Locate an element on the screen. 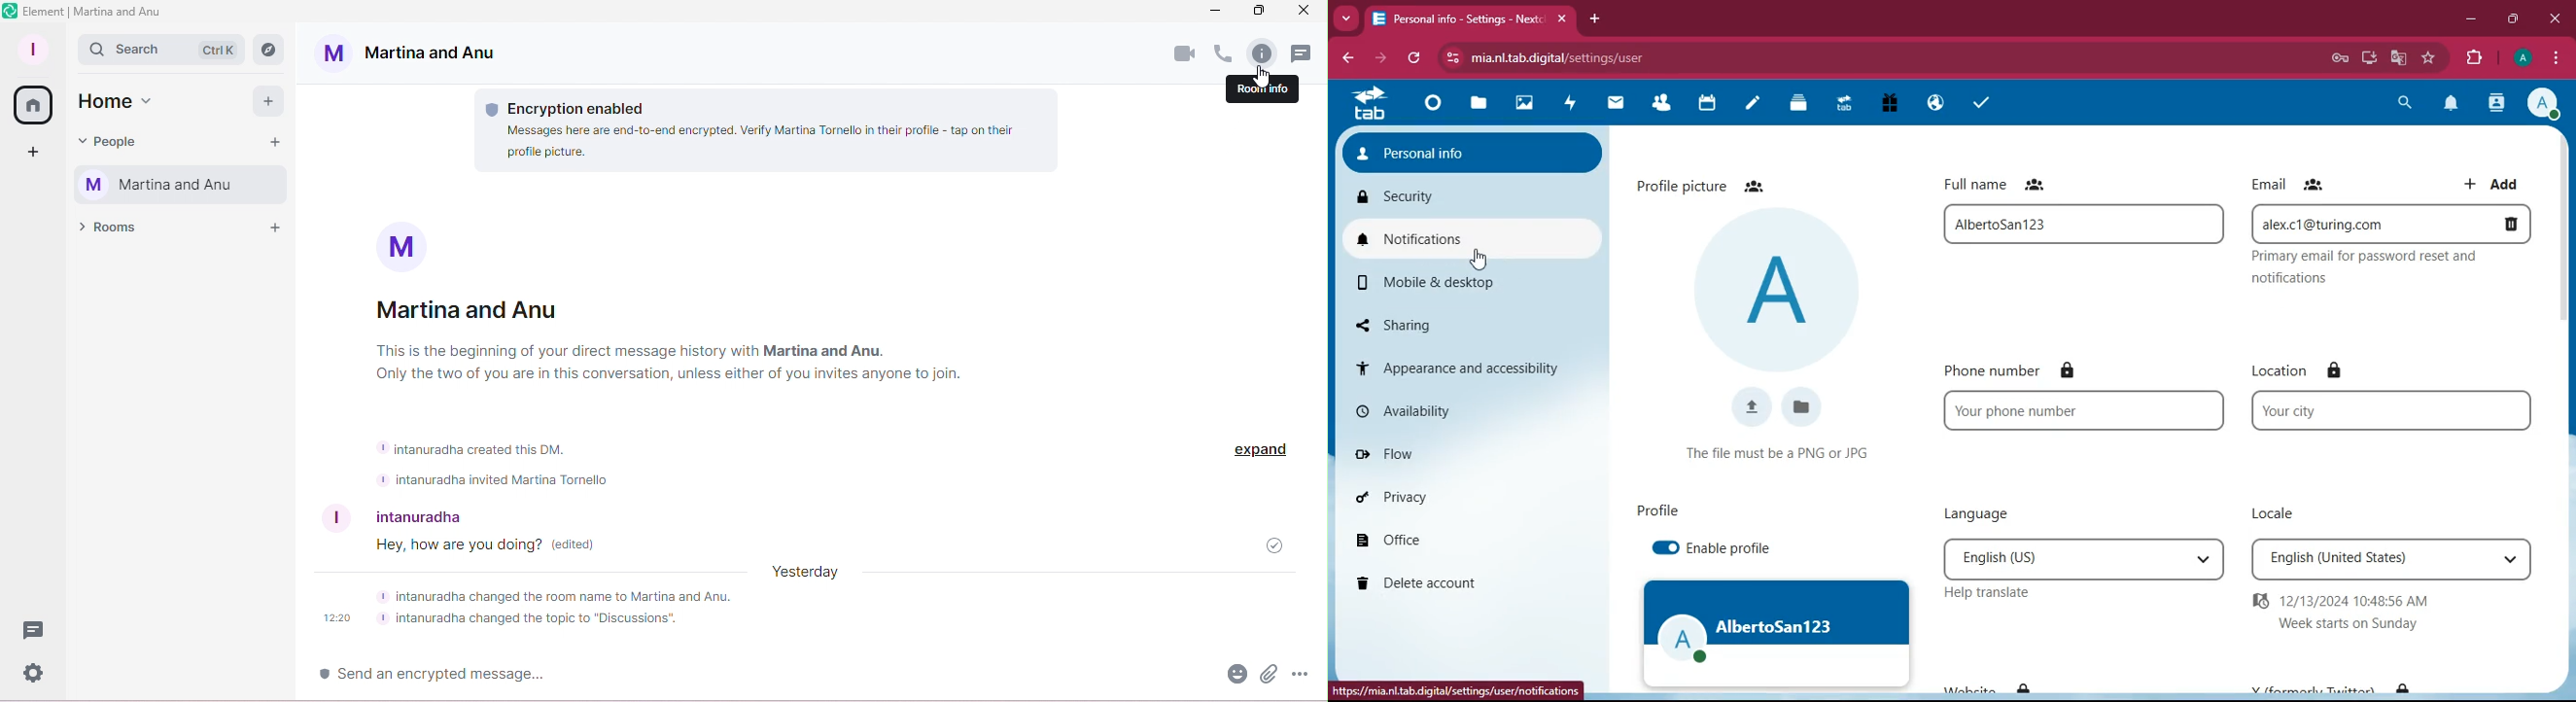 The height and width of the screenshot is (728, 2576). minimize is located at coordinates (2470, 20).